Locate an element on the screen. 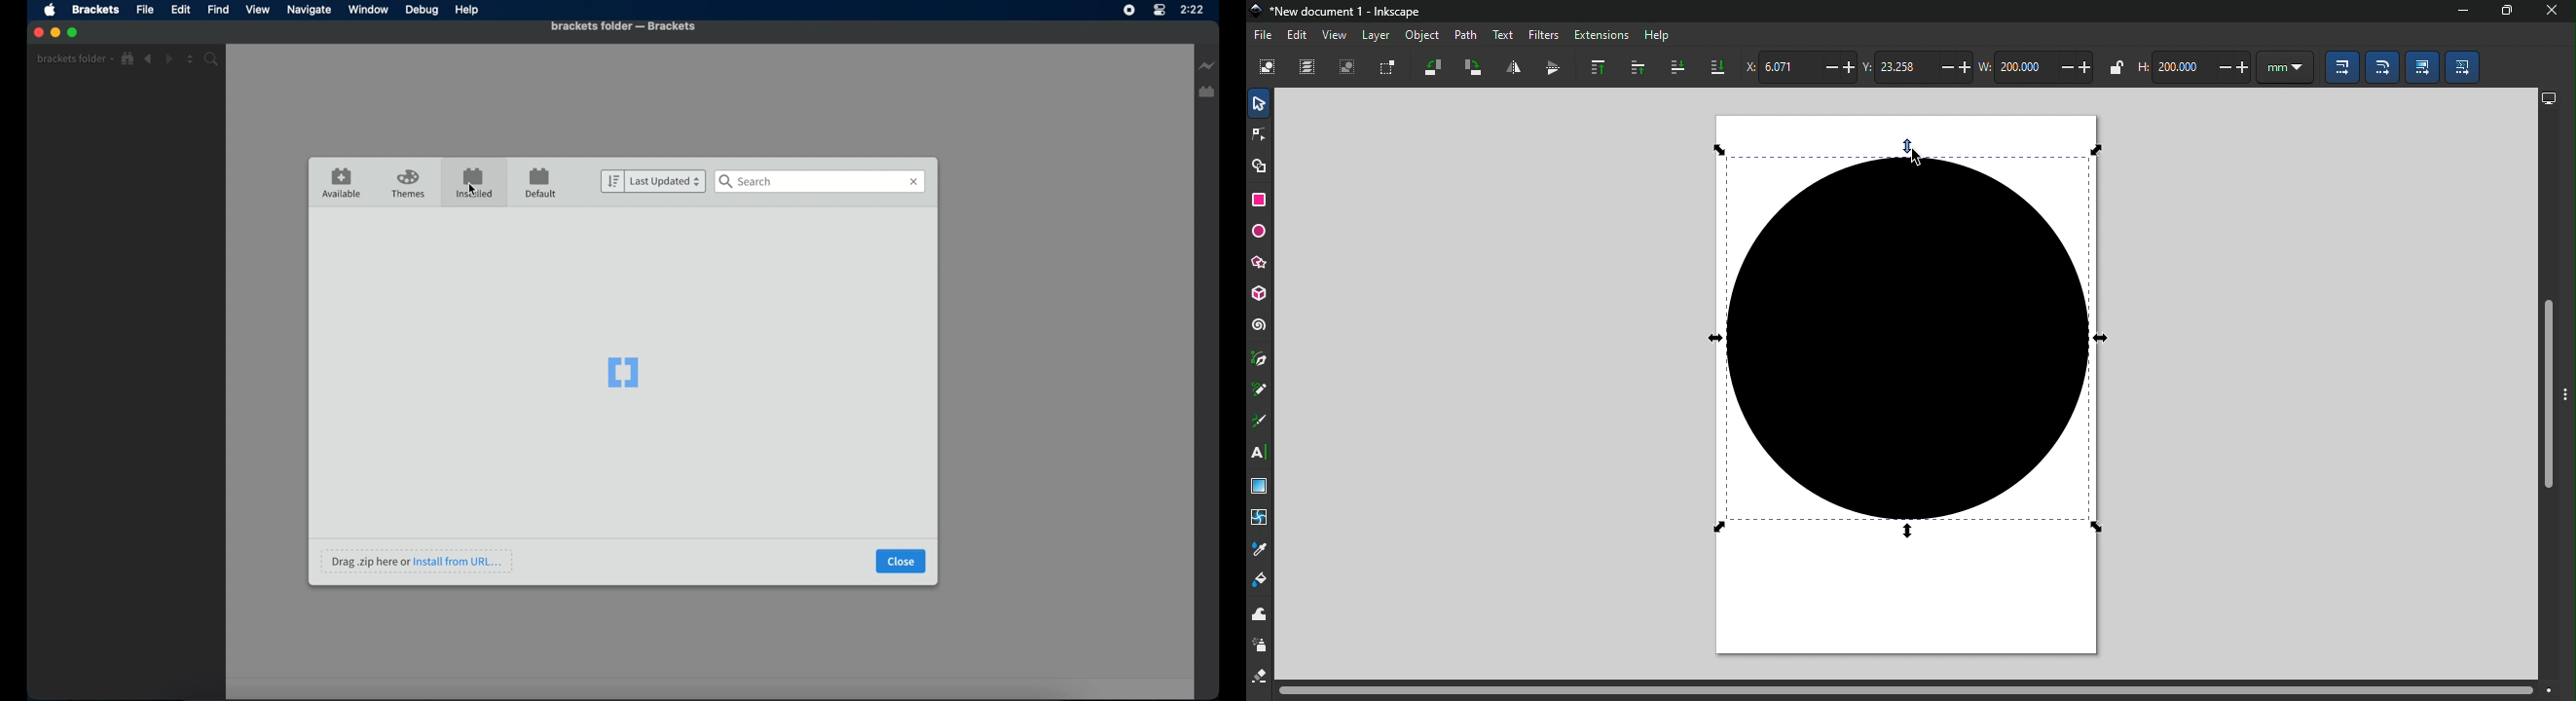 The height and width of the screenshot is (728, 2576). Move gradients (in fill or stroke) along with the objects is located at coordinates (2423, 68).